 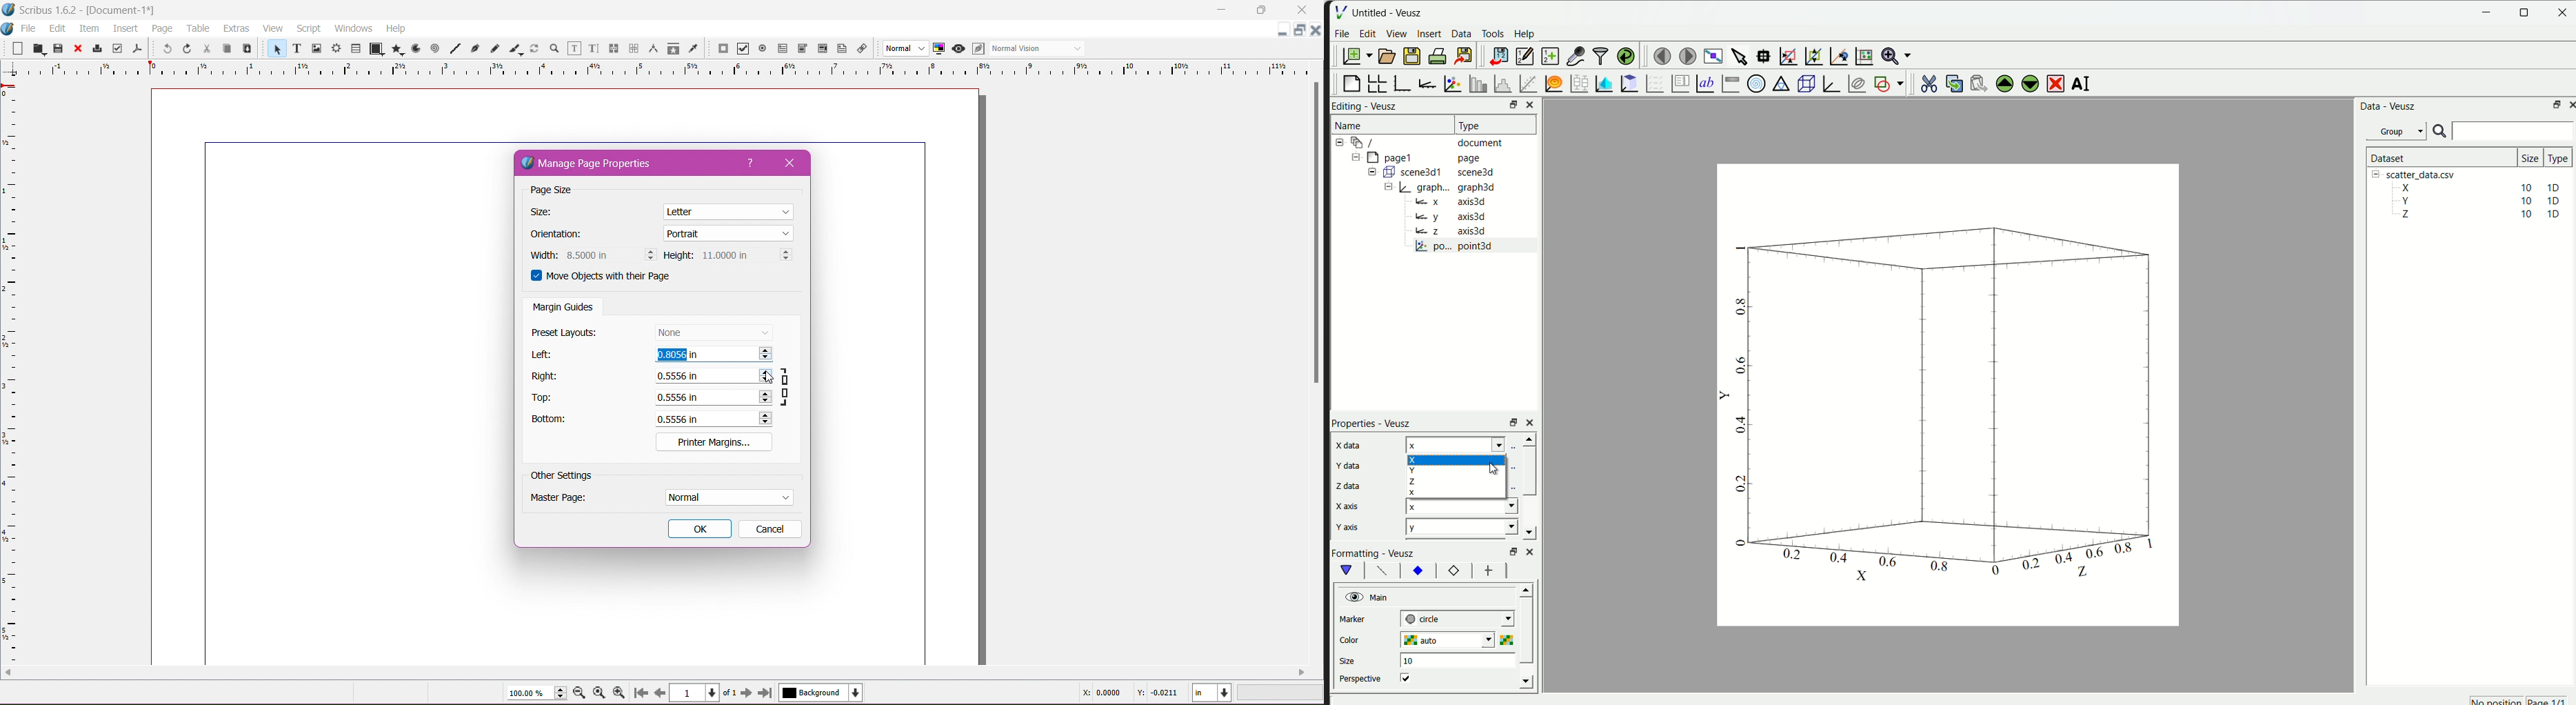 What do you see at coordinates (904, 48) in the screenshot?
I see `Select the image preview quality` at bounding box center [904, 48].